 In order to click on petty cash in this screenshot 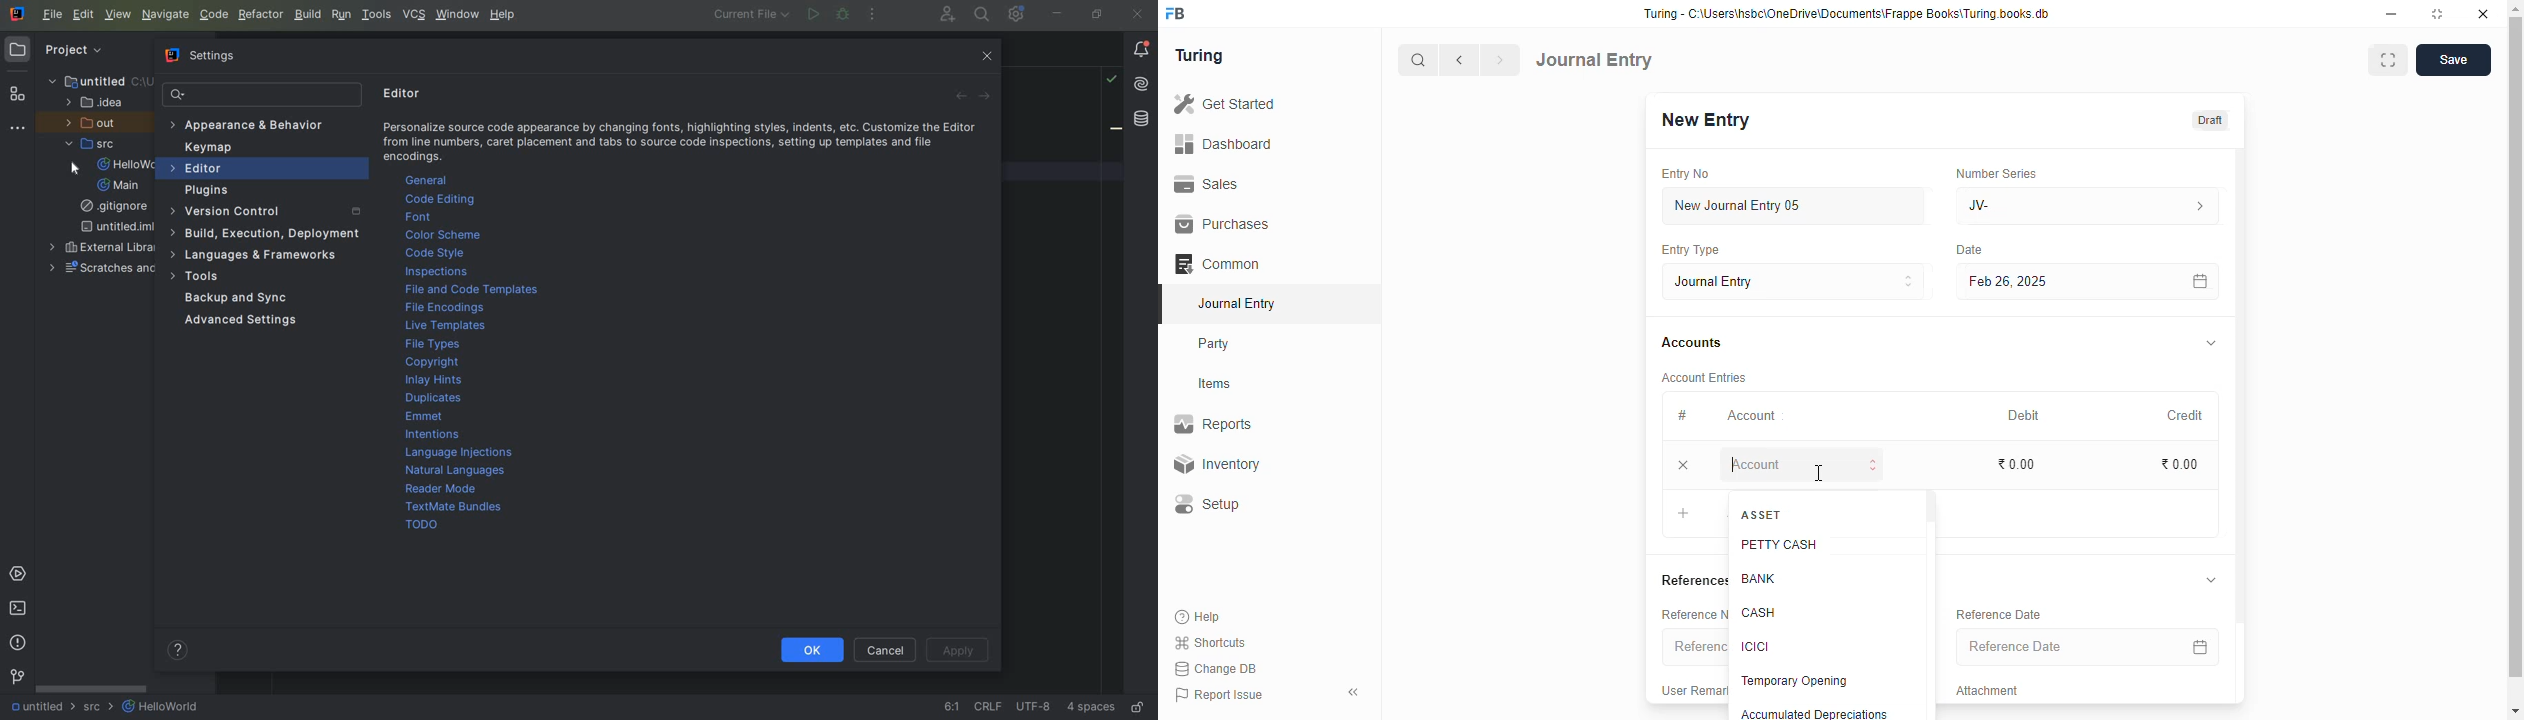, I will do `click(1780, 545)`.